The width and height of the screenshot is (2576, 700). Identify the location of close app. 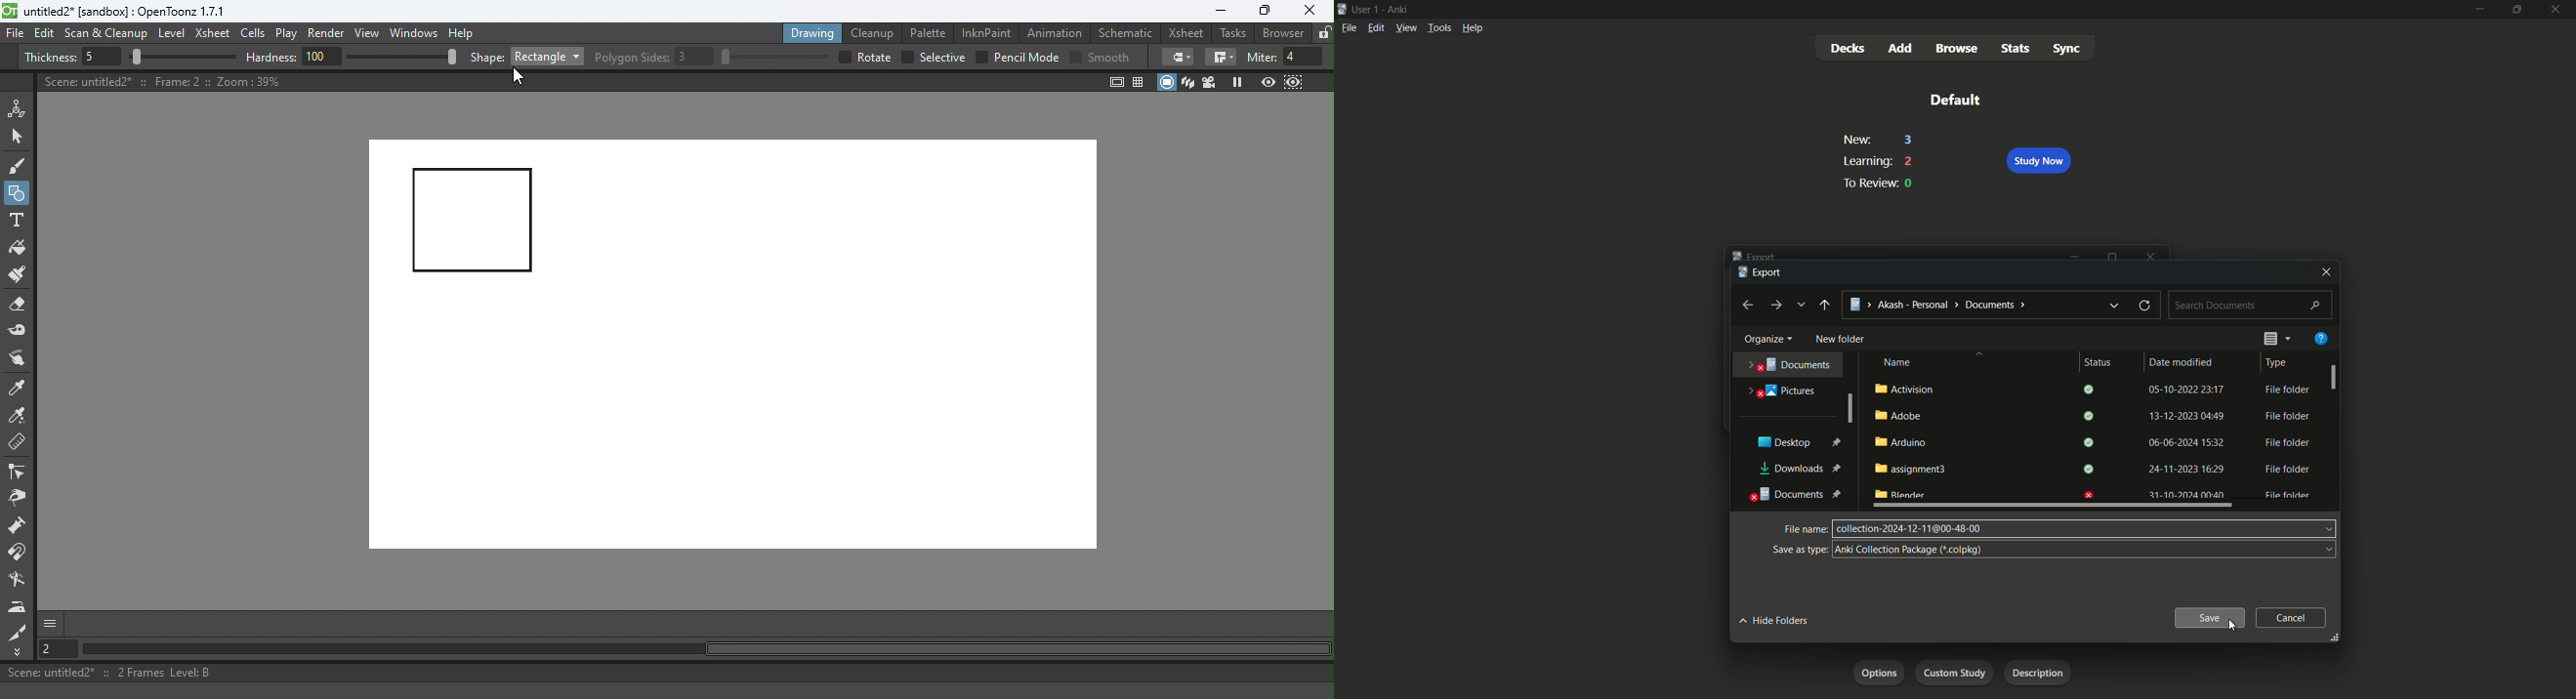
(2559, 9).